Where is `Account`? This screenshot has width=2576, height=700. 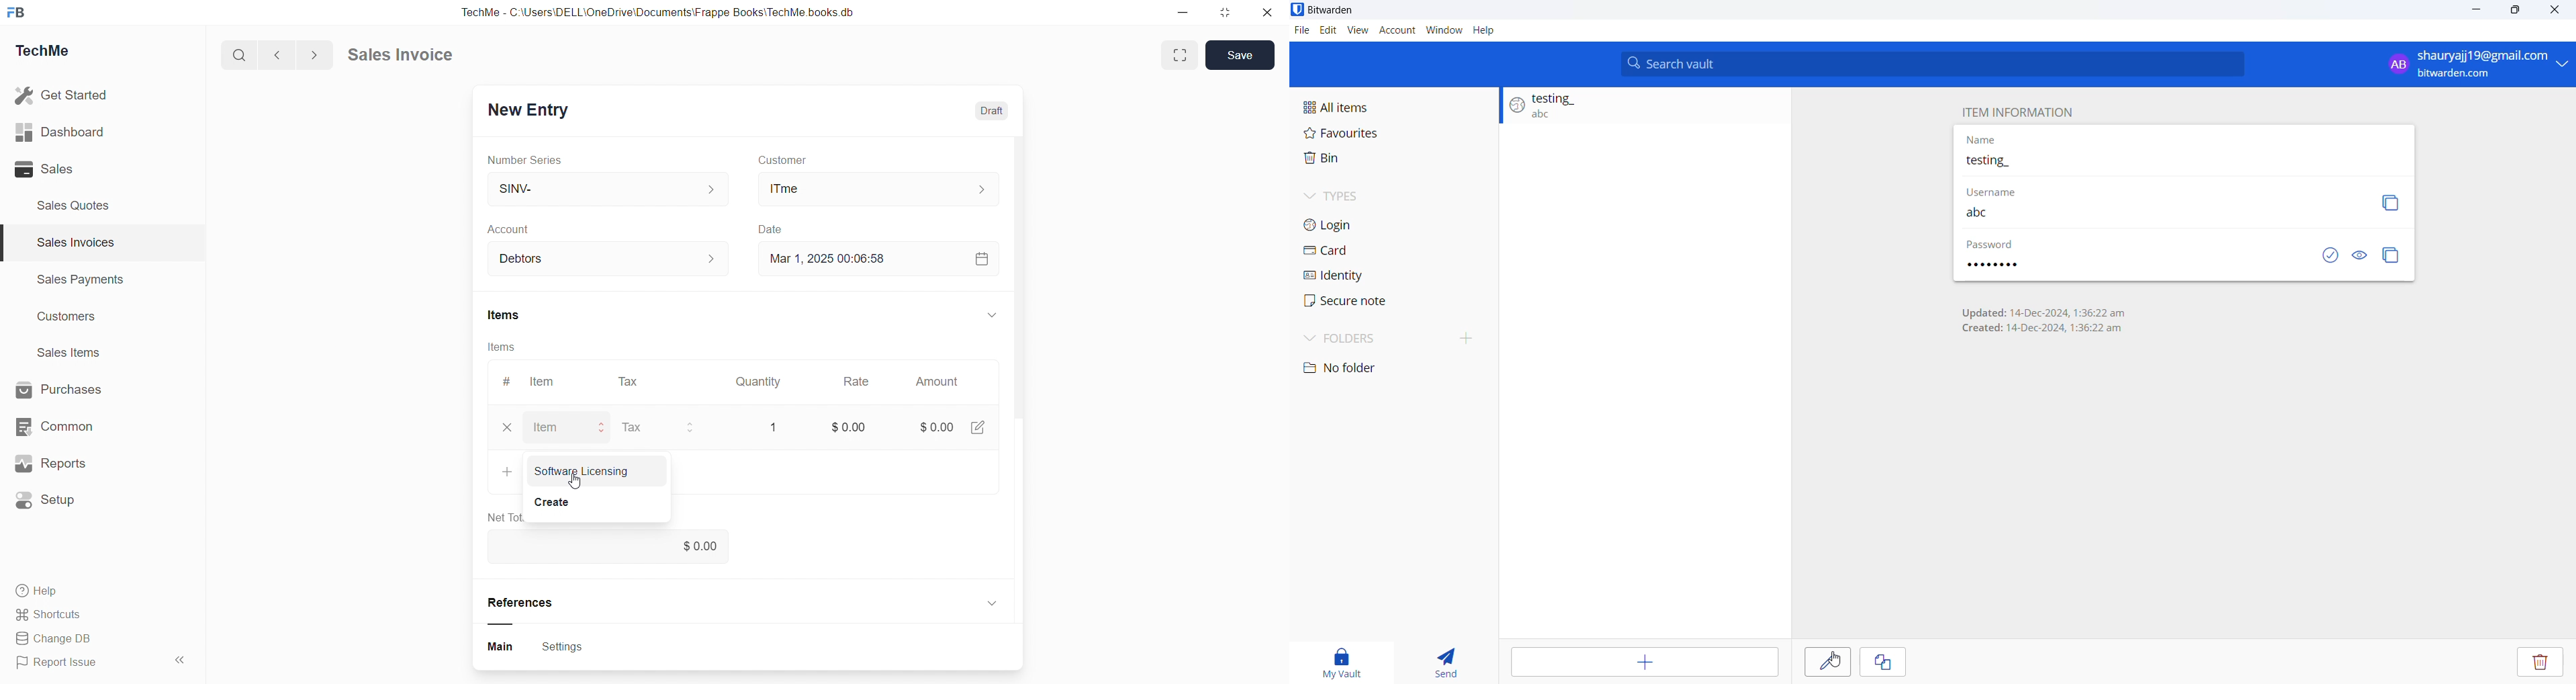
Account is located at coordinates (1396, 29).